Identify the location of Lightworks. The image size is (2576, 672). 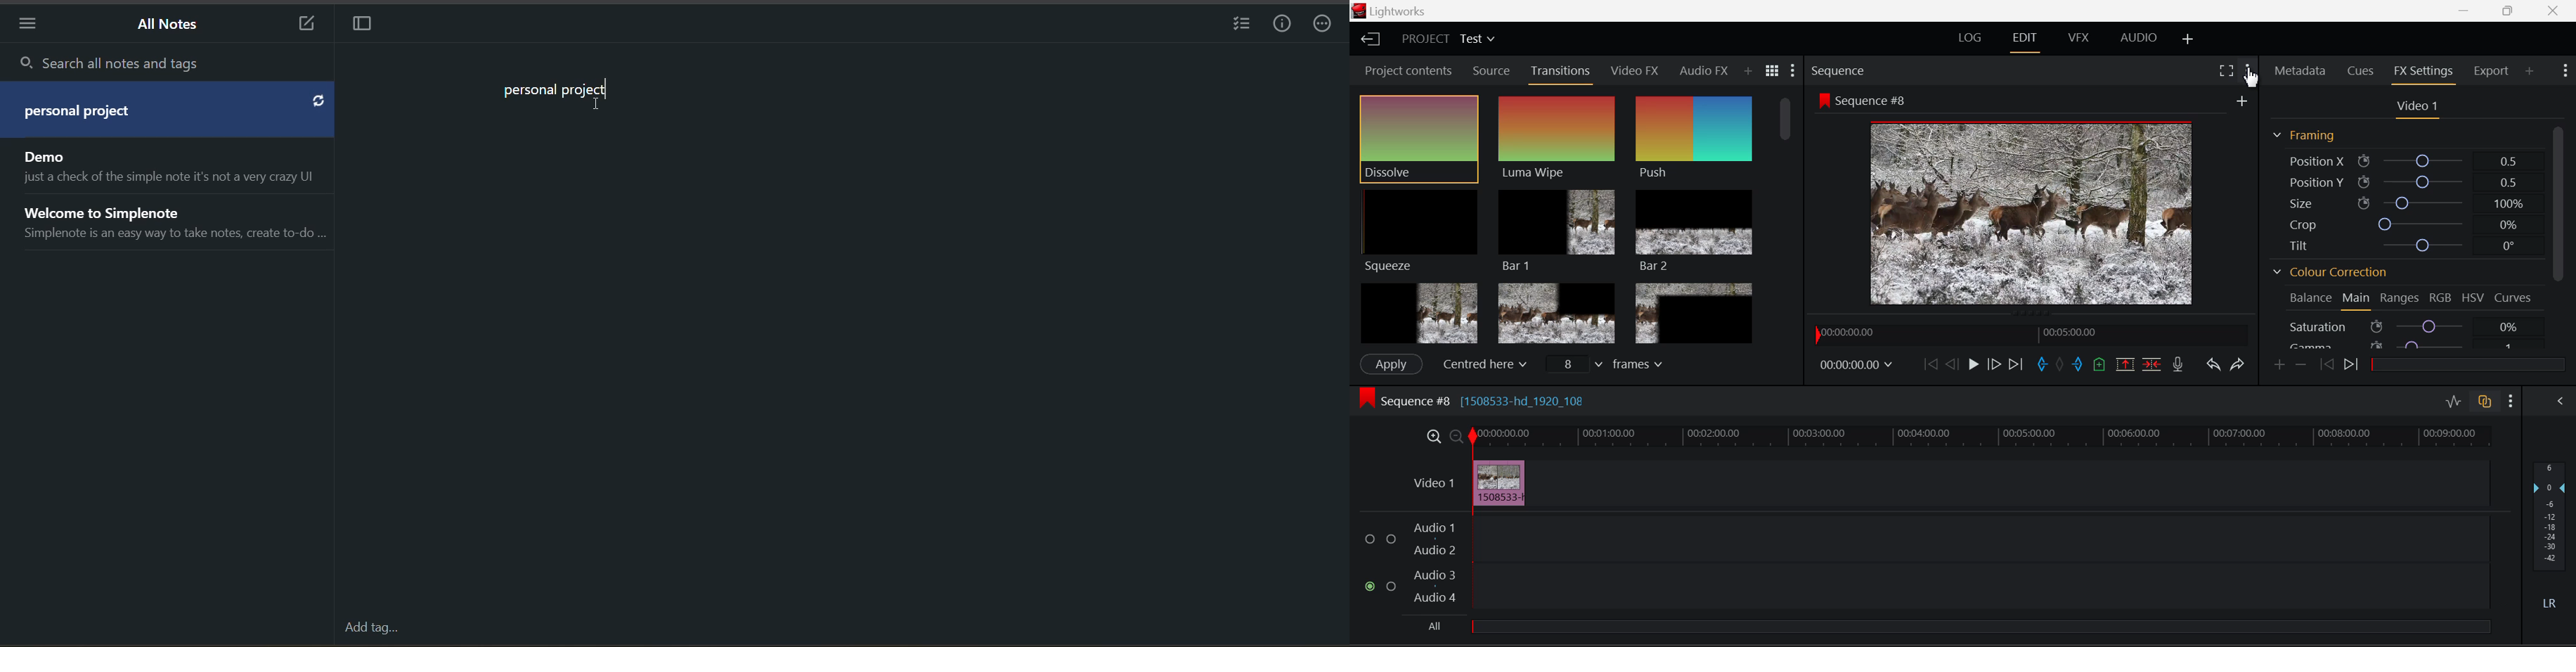
(1393, 11).